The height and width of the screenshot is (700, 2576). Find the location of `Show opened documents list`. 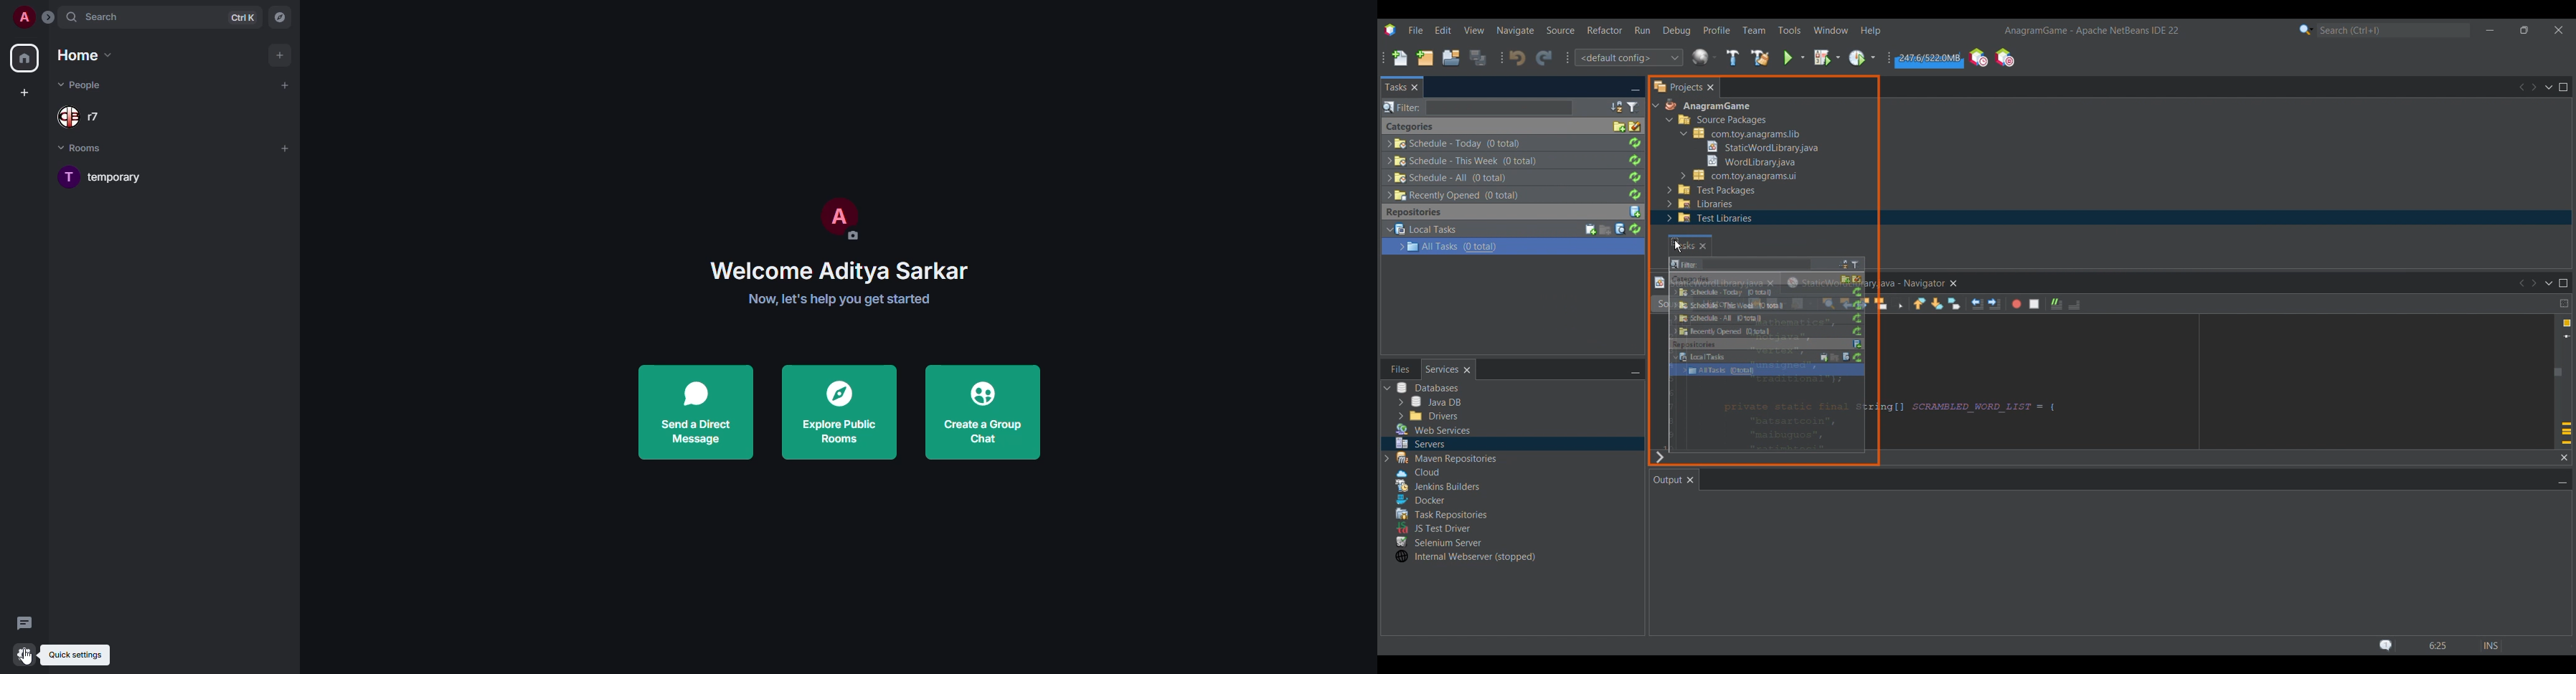

Show opened documents list is located at coordinates (2549, 87).